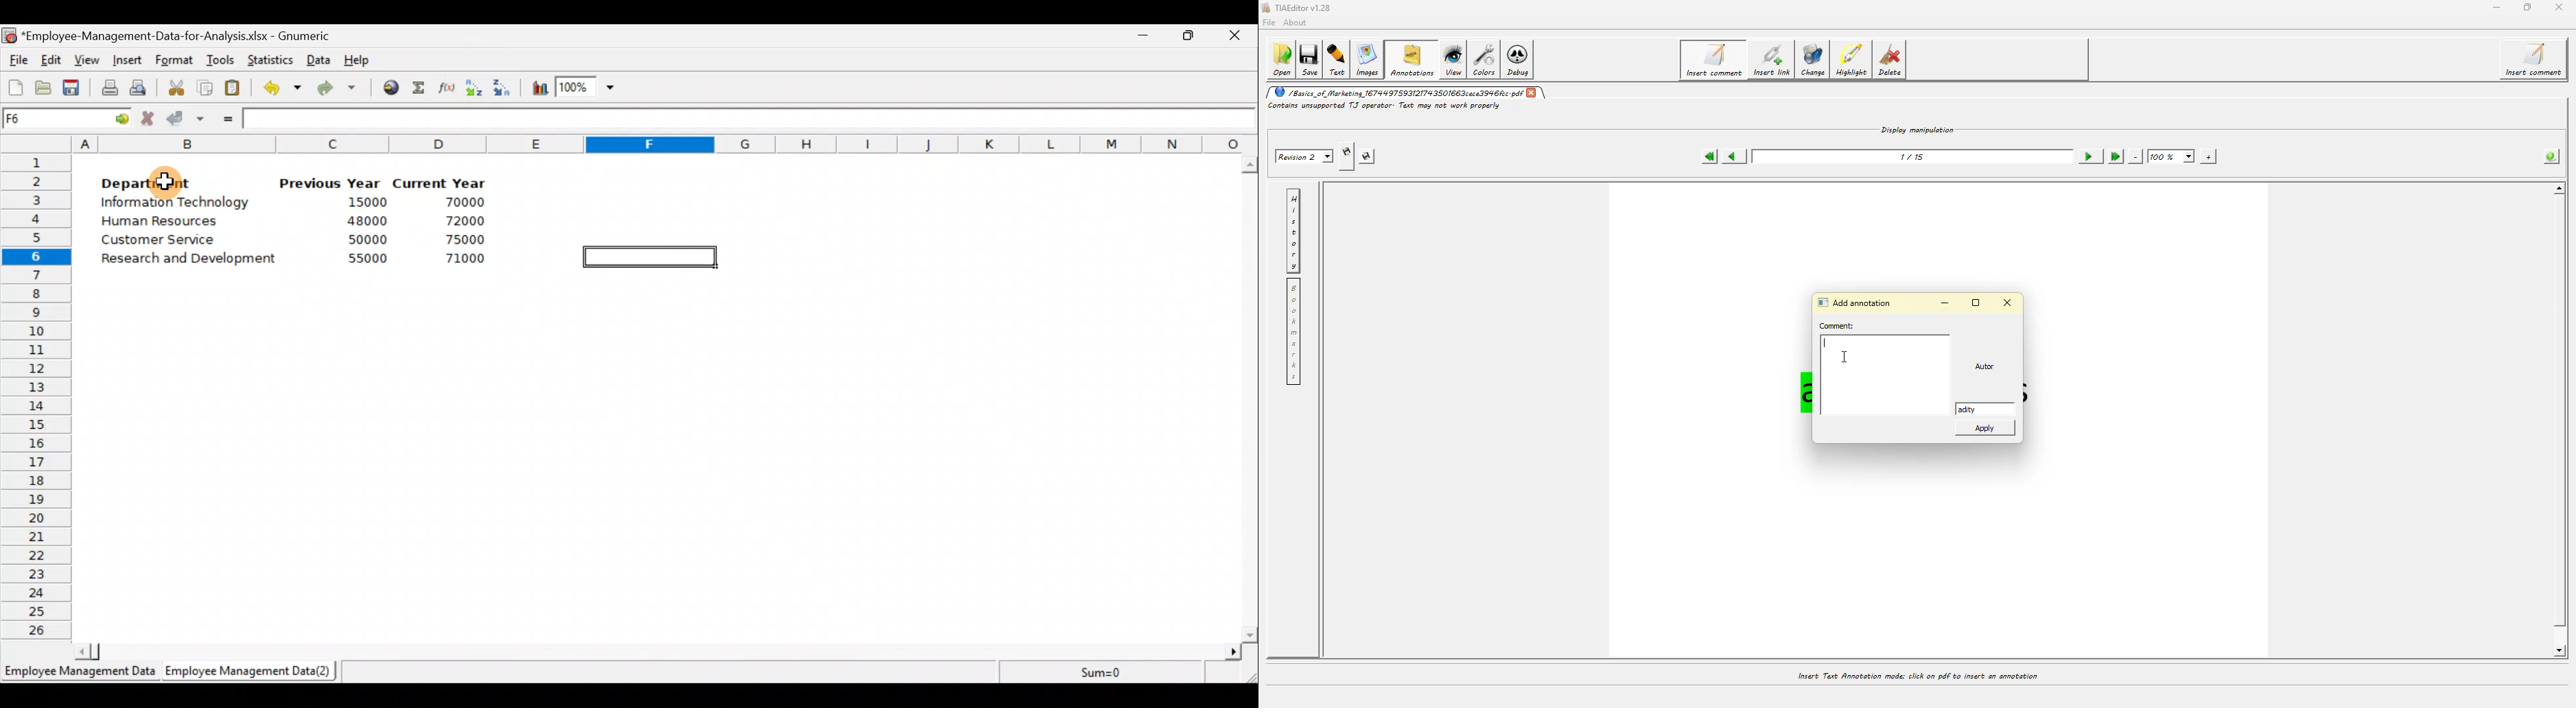 The height and width of the screenshot is (728, 2576). What do you see at coordinates (144, 180) in the screenshot?
I see `Department` at bounding box center [144, 180].